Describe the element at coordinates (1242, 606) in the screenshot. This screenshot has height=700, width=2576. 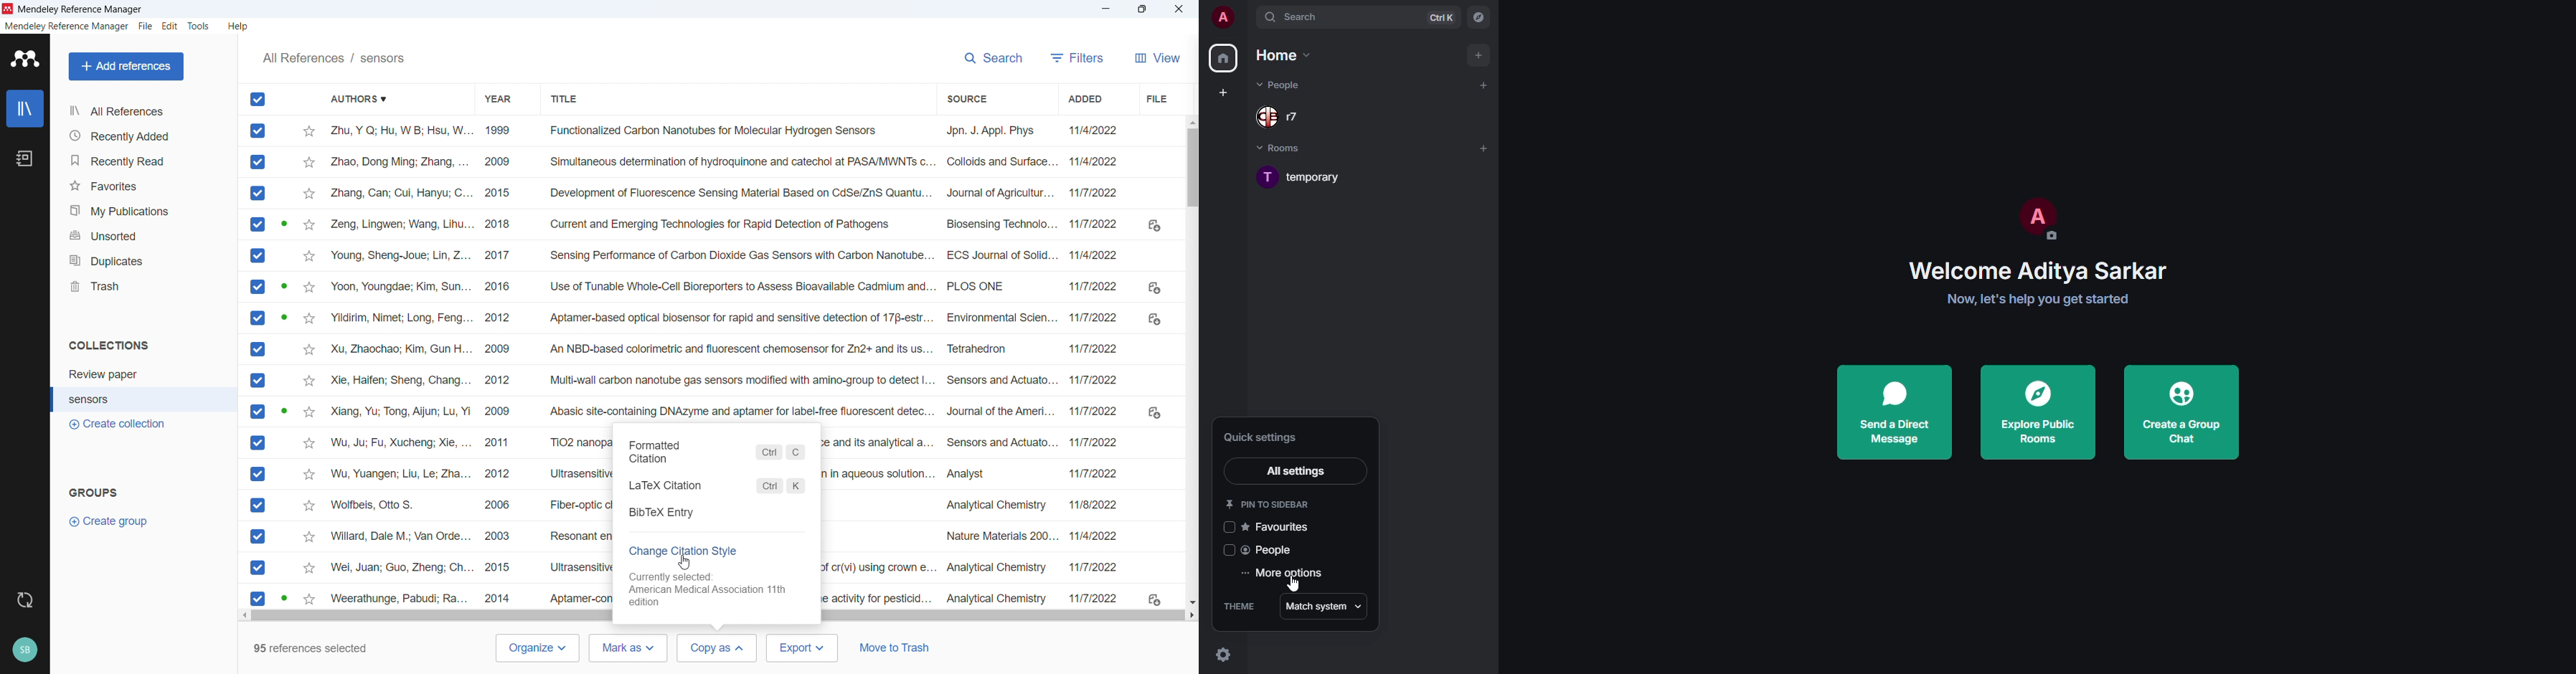
I see `theme` at that location.